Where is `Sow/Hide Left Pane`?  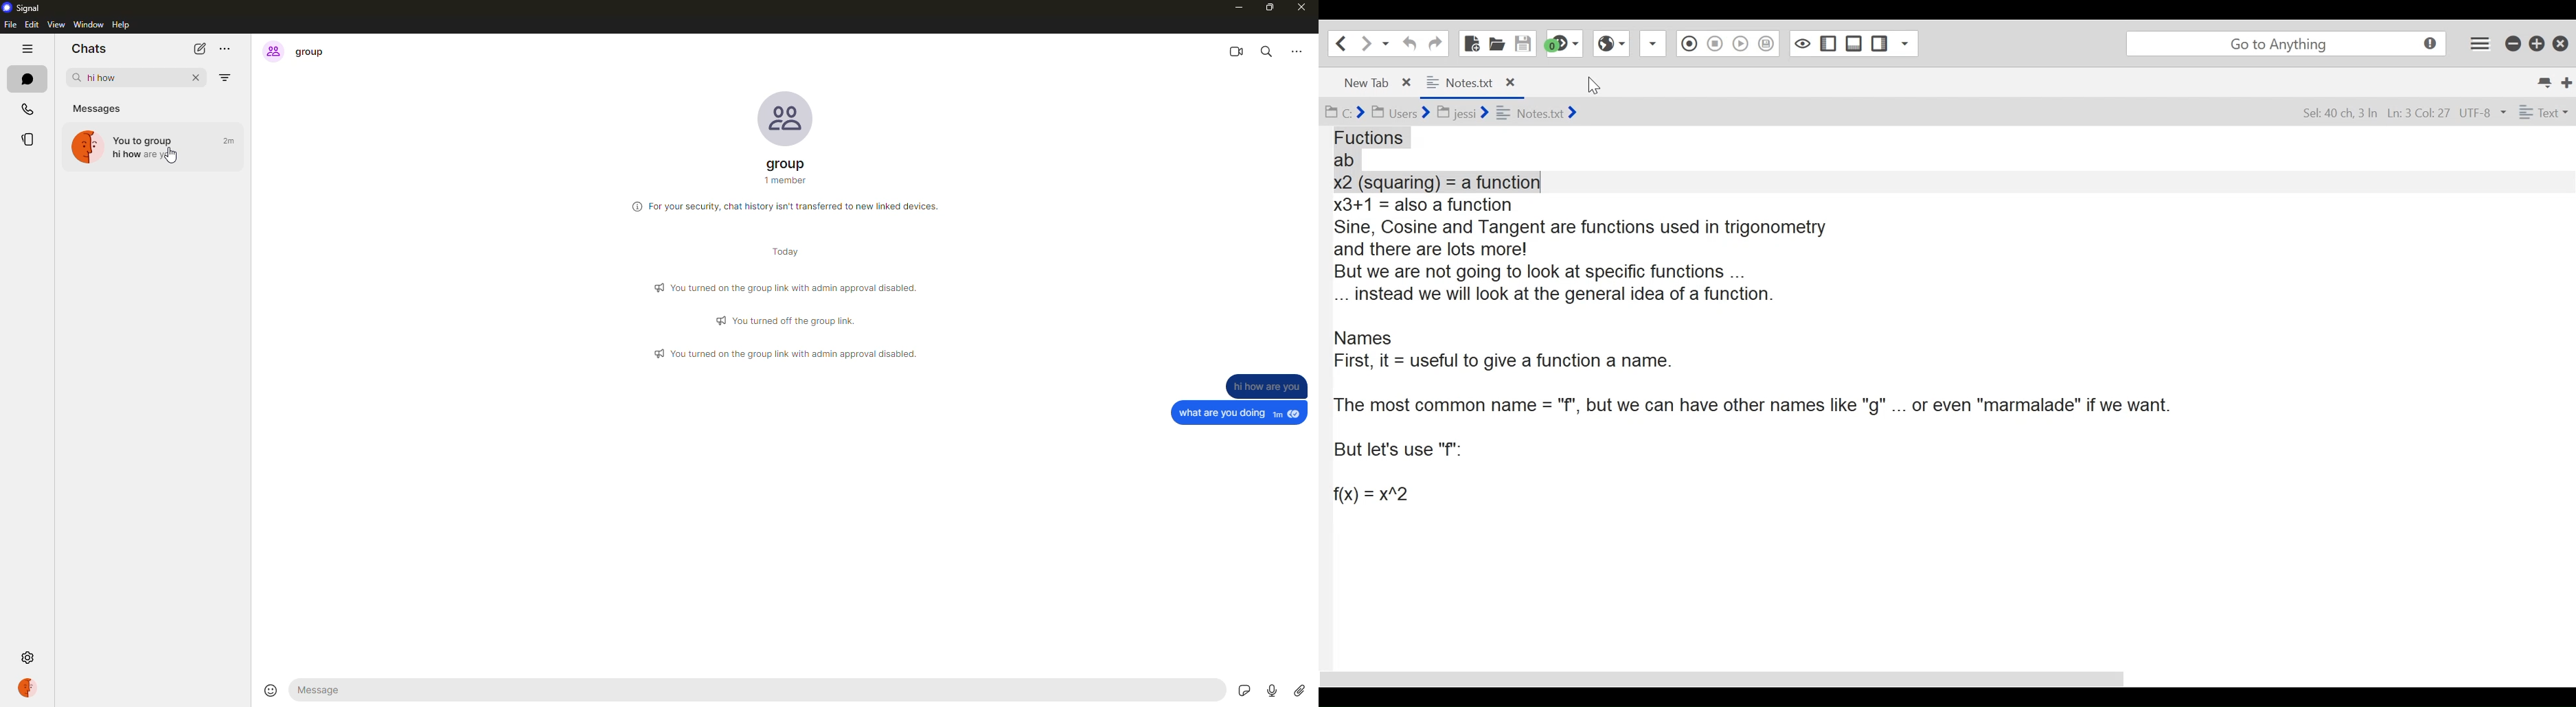
Sow/Hide Left Pane is located at coordinates (1854, 42).